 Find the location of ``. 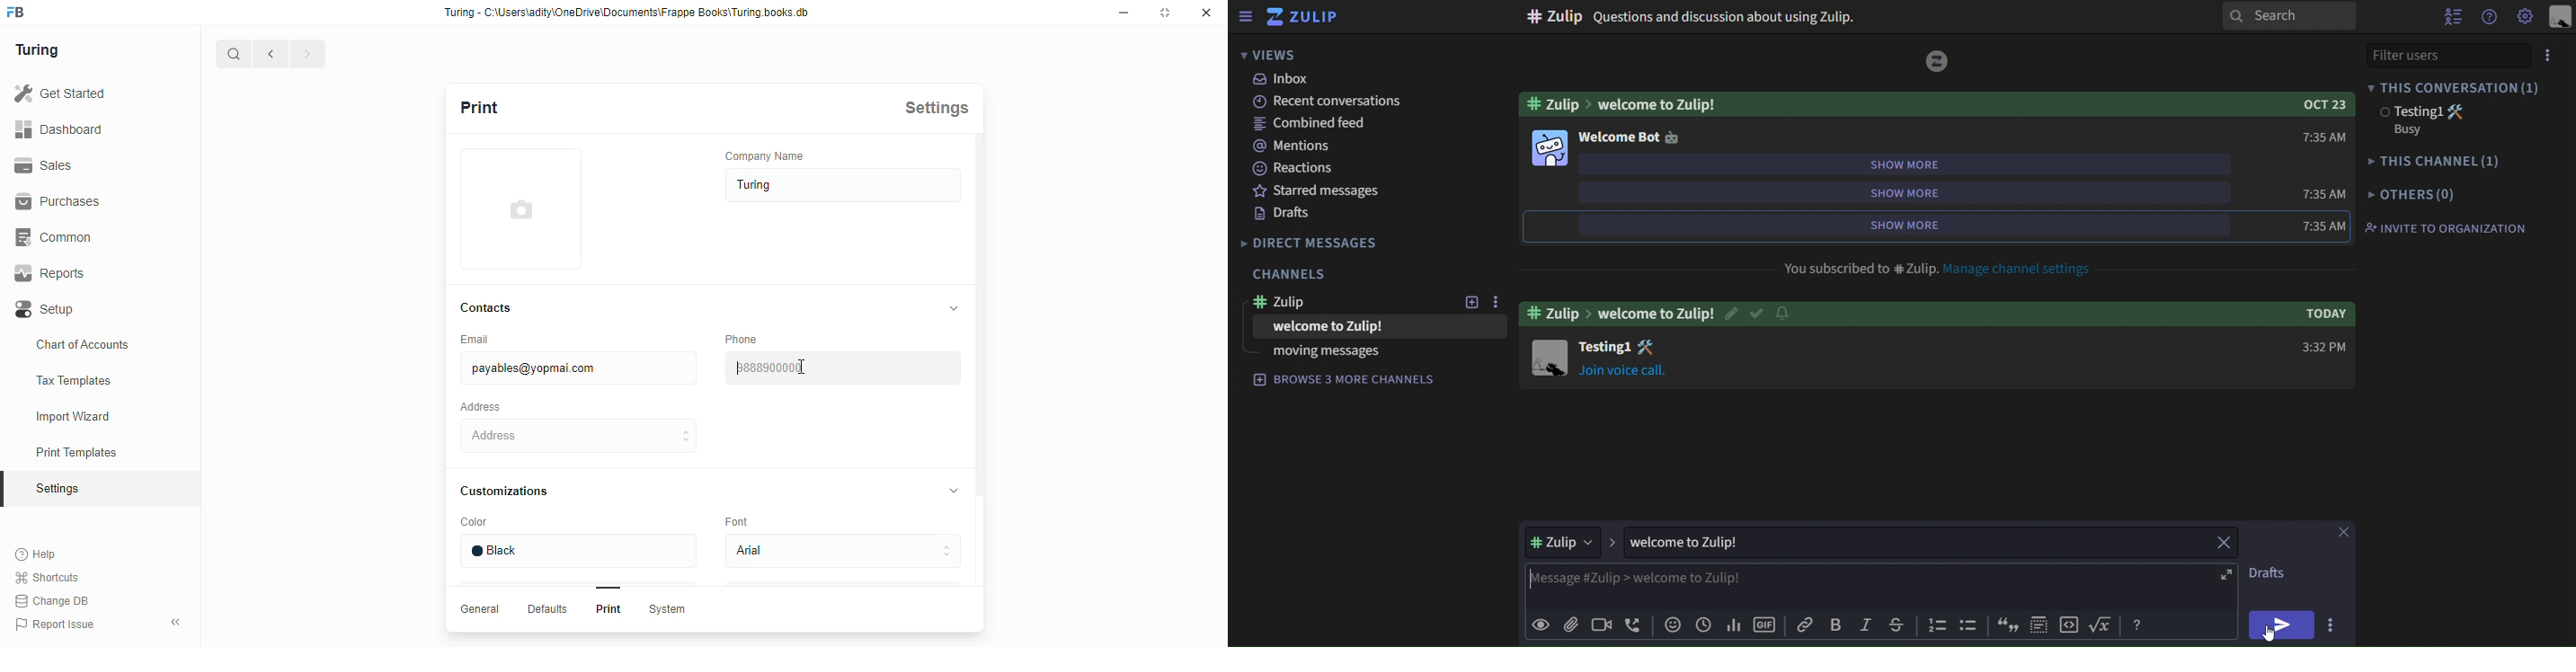

 is located at coordinates (1550, 149).